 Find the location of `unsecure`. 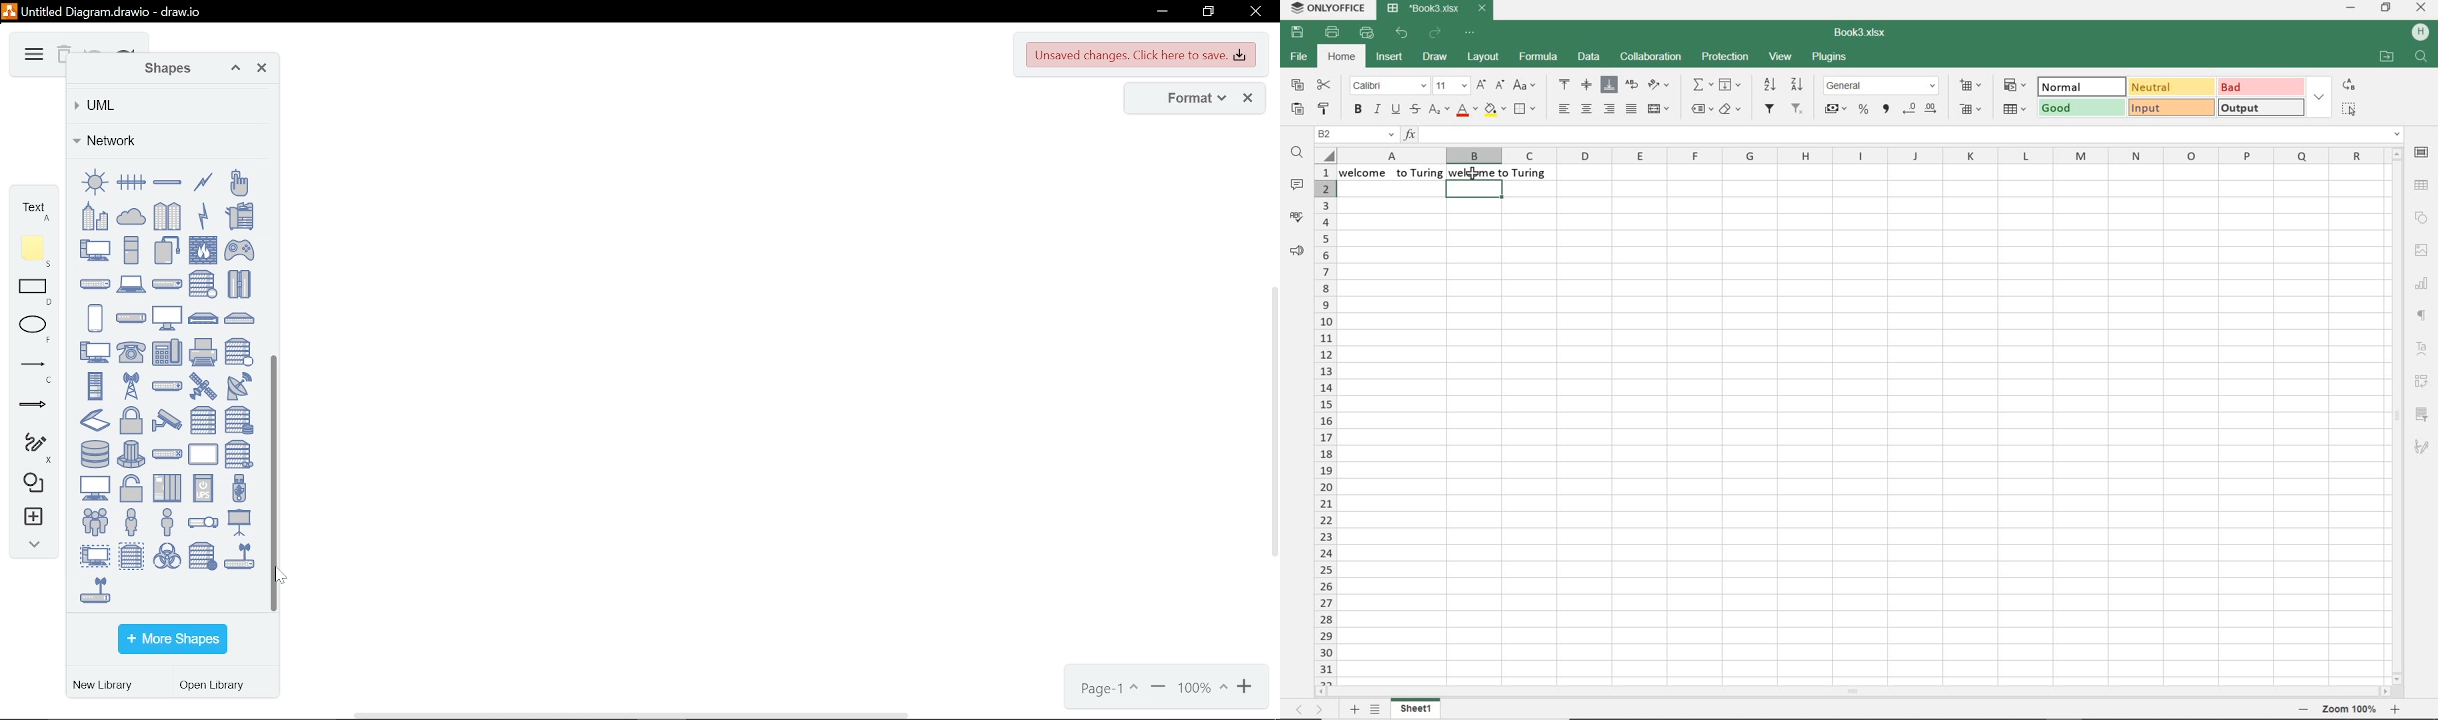

unsecure is located at coordinates (131, 489).